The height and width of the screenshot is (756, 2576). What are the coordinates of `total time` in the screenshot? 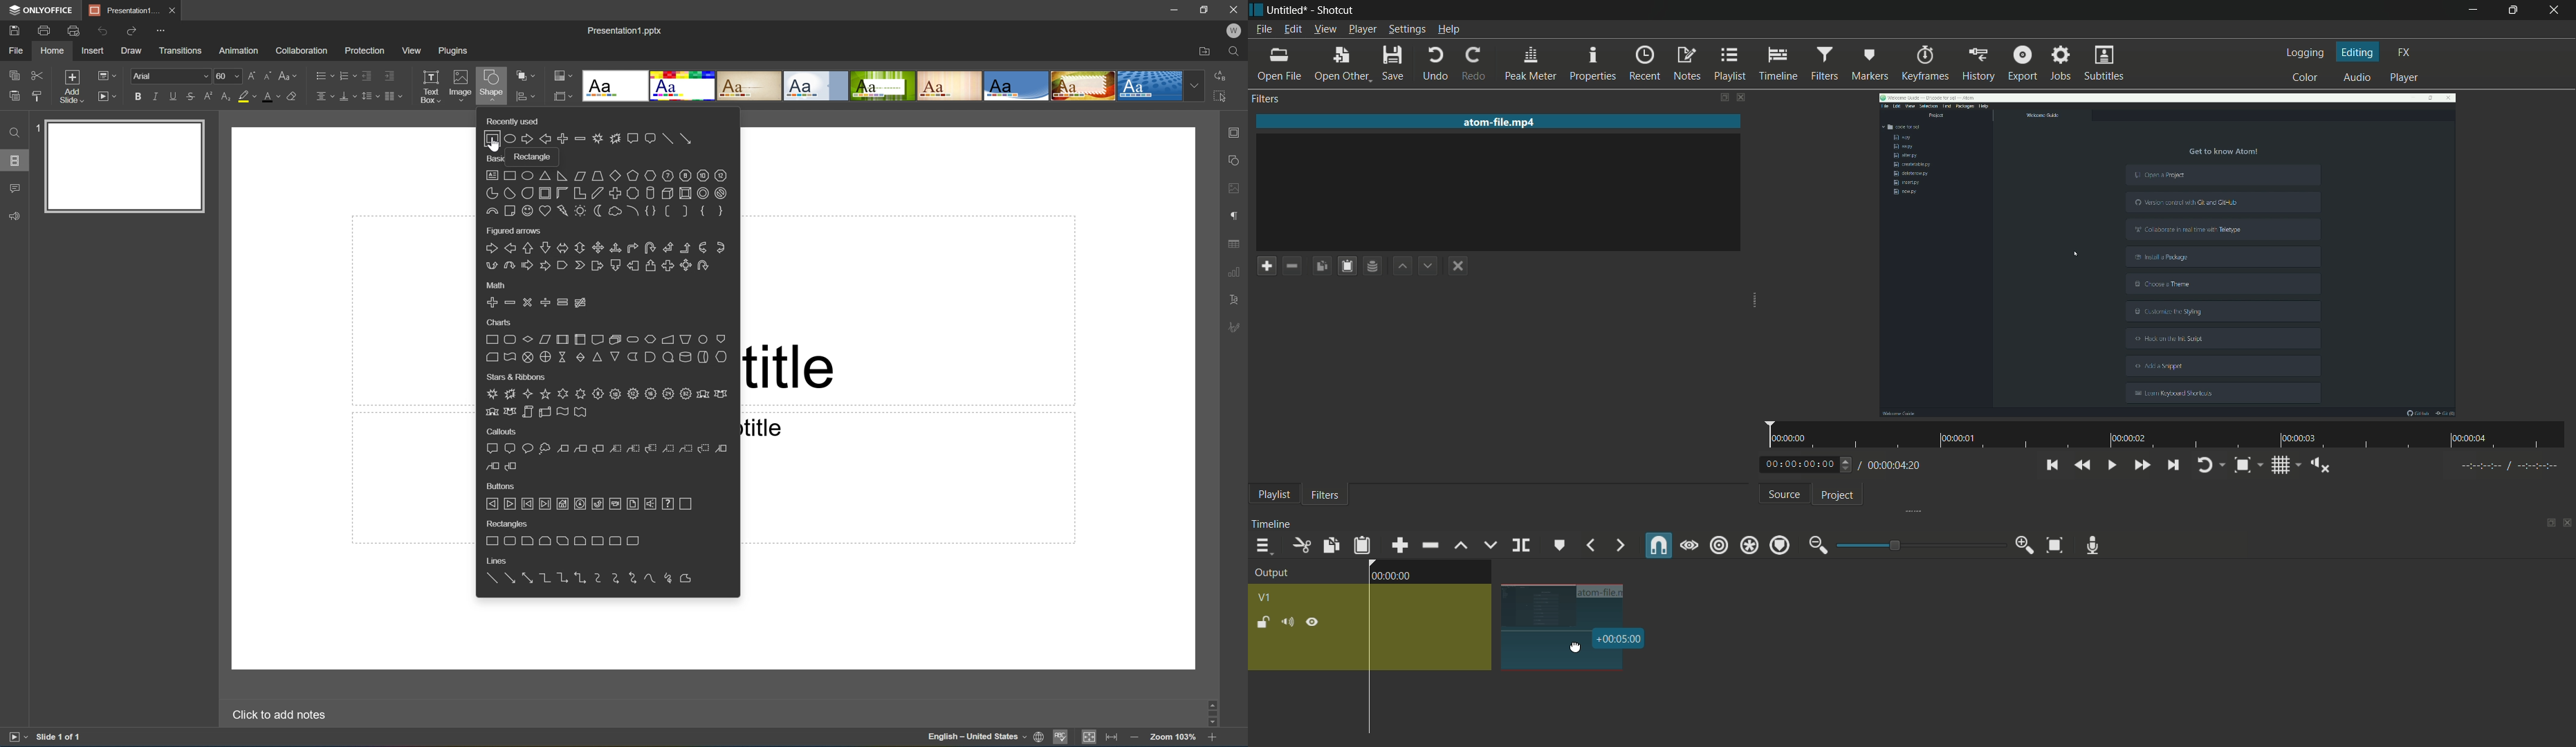 It's located at (1897, 467).